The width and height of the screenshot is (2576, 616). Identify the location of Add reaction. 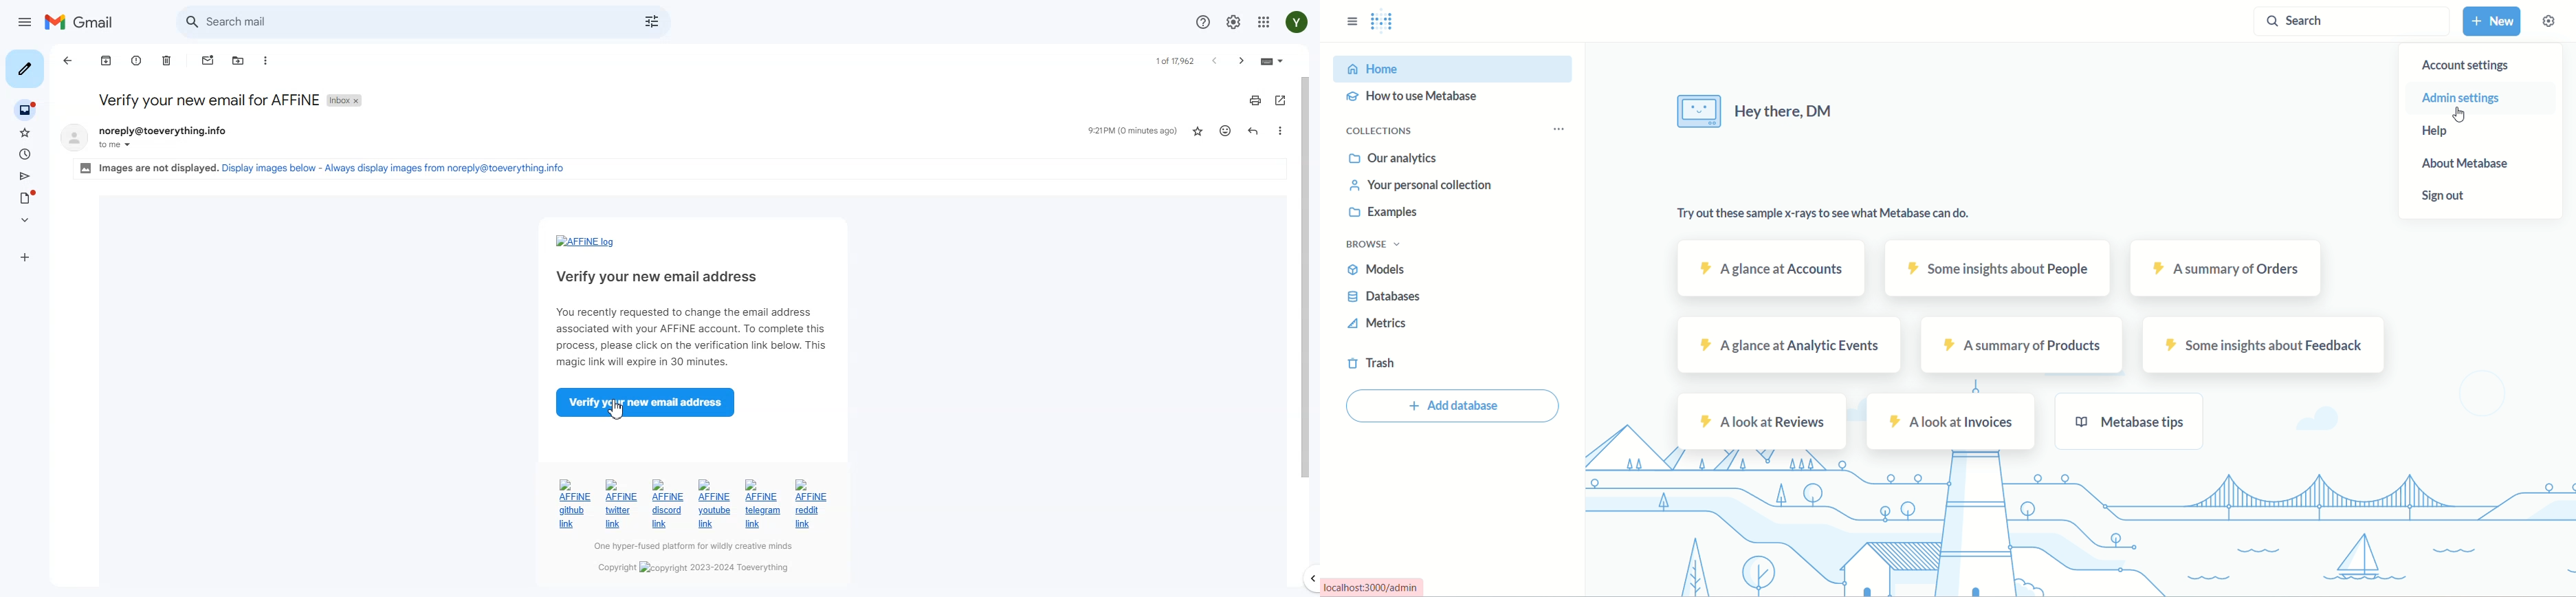
(1222, 131).